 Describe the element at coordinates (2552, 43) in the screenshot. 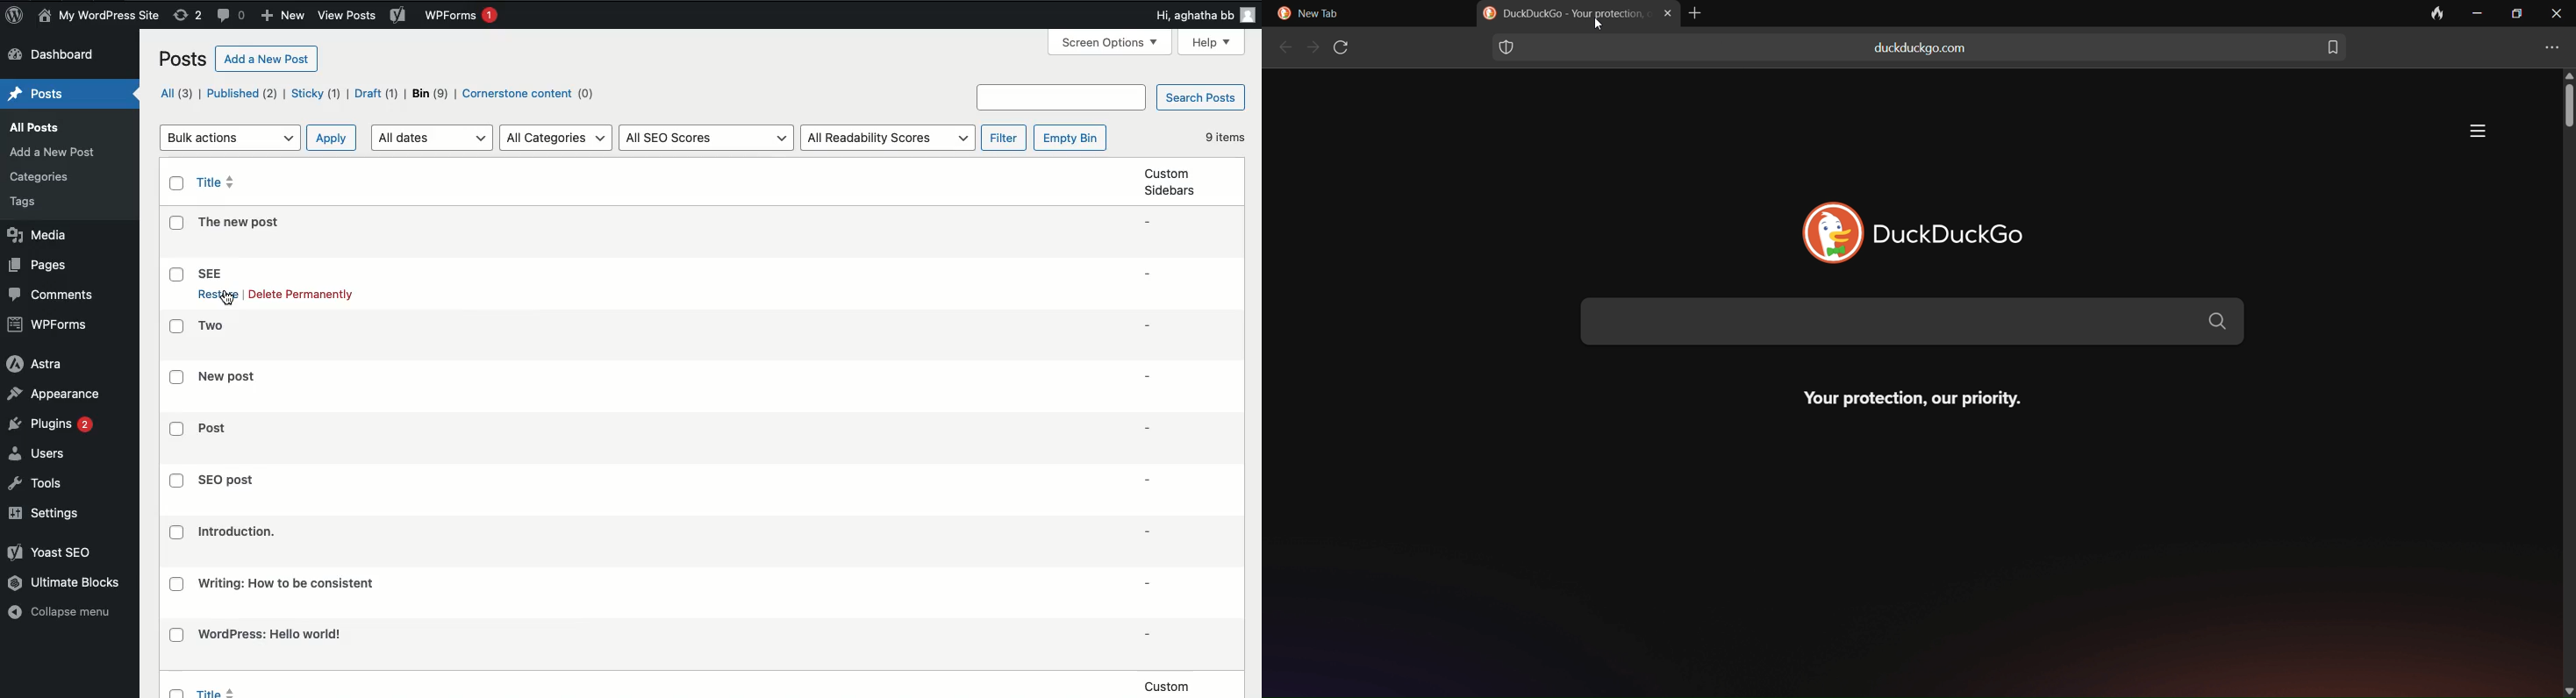

I see `more` at that location.